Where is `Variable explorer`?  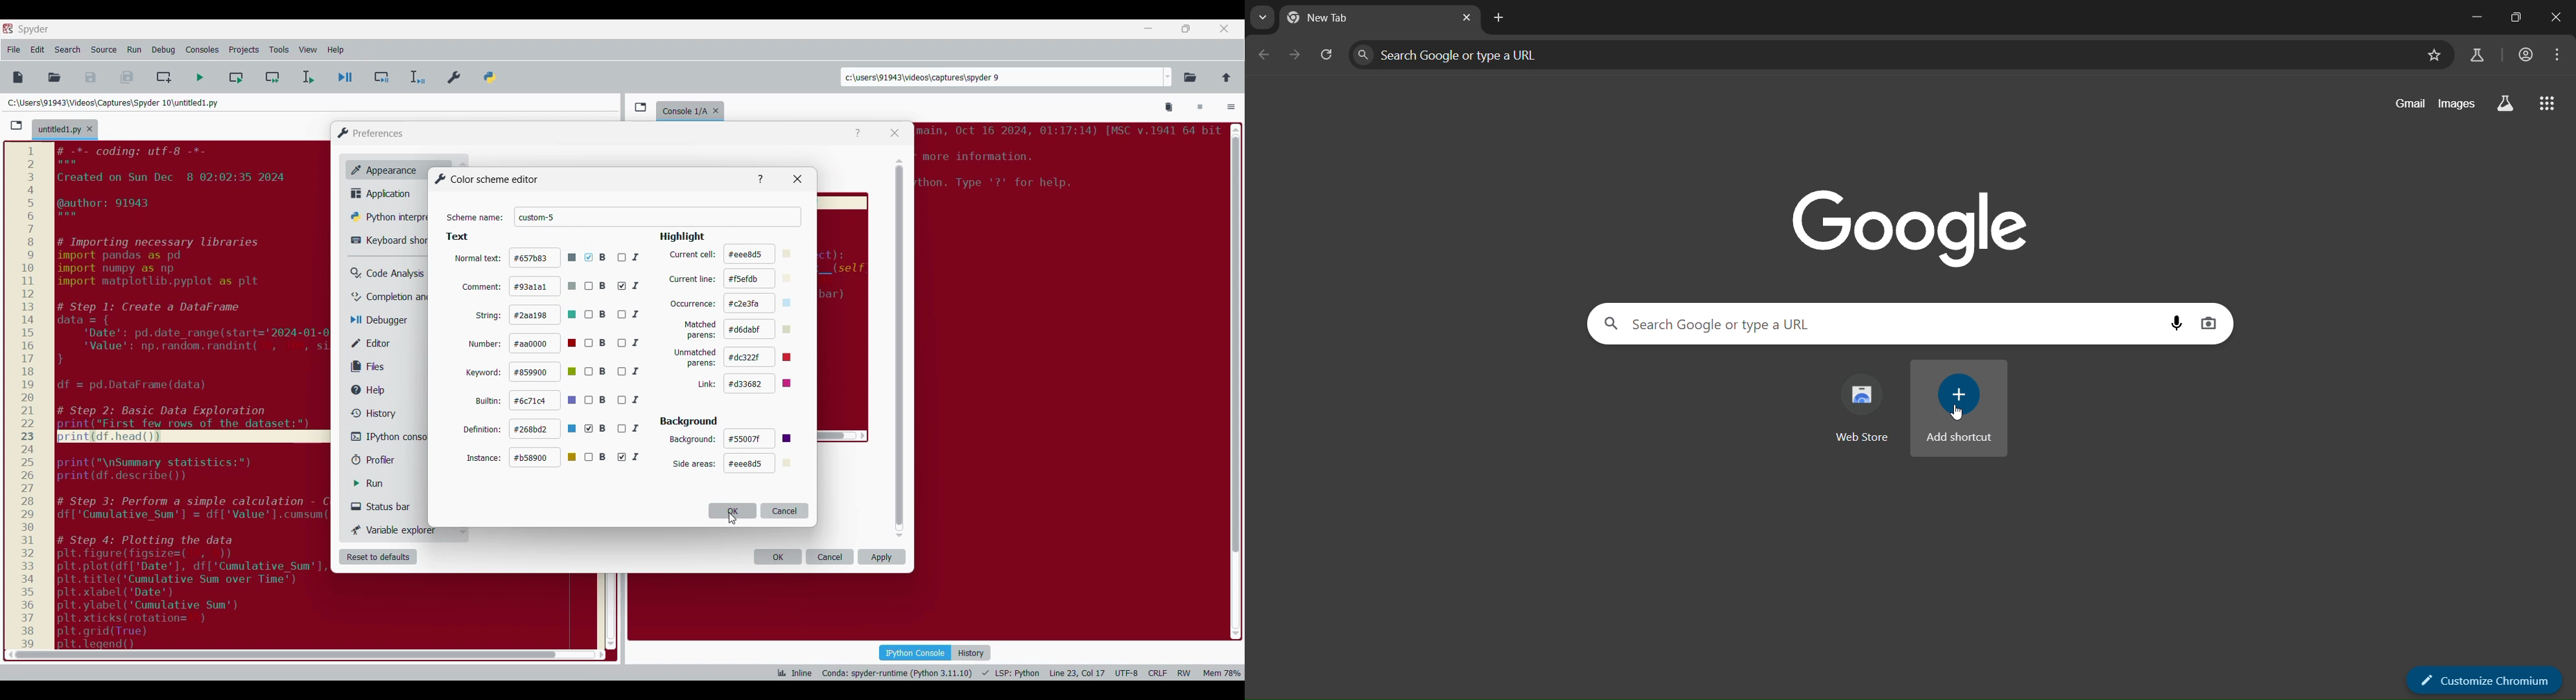
Variable explorer is located at coordinates (395, 530).